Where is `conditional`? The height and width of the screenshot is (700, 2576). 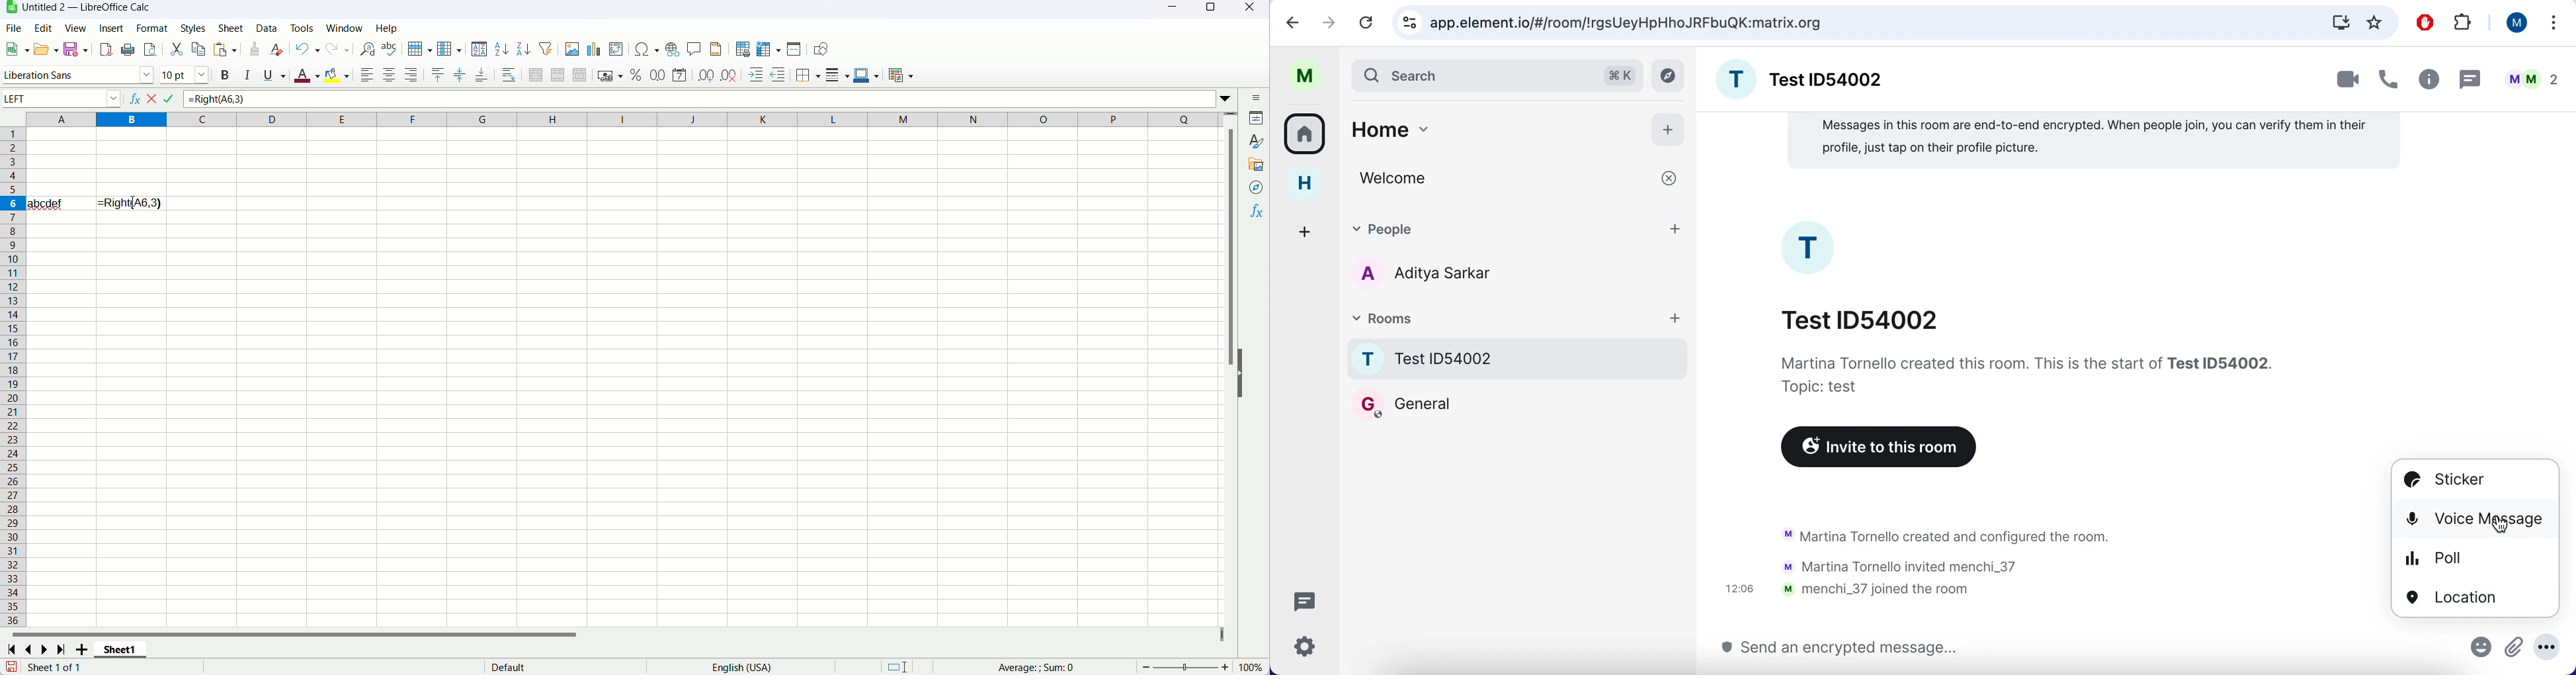 conditional is located at coordinates (901, 76).